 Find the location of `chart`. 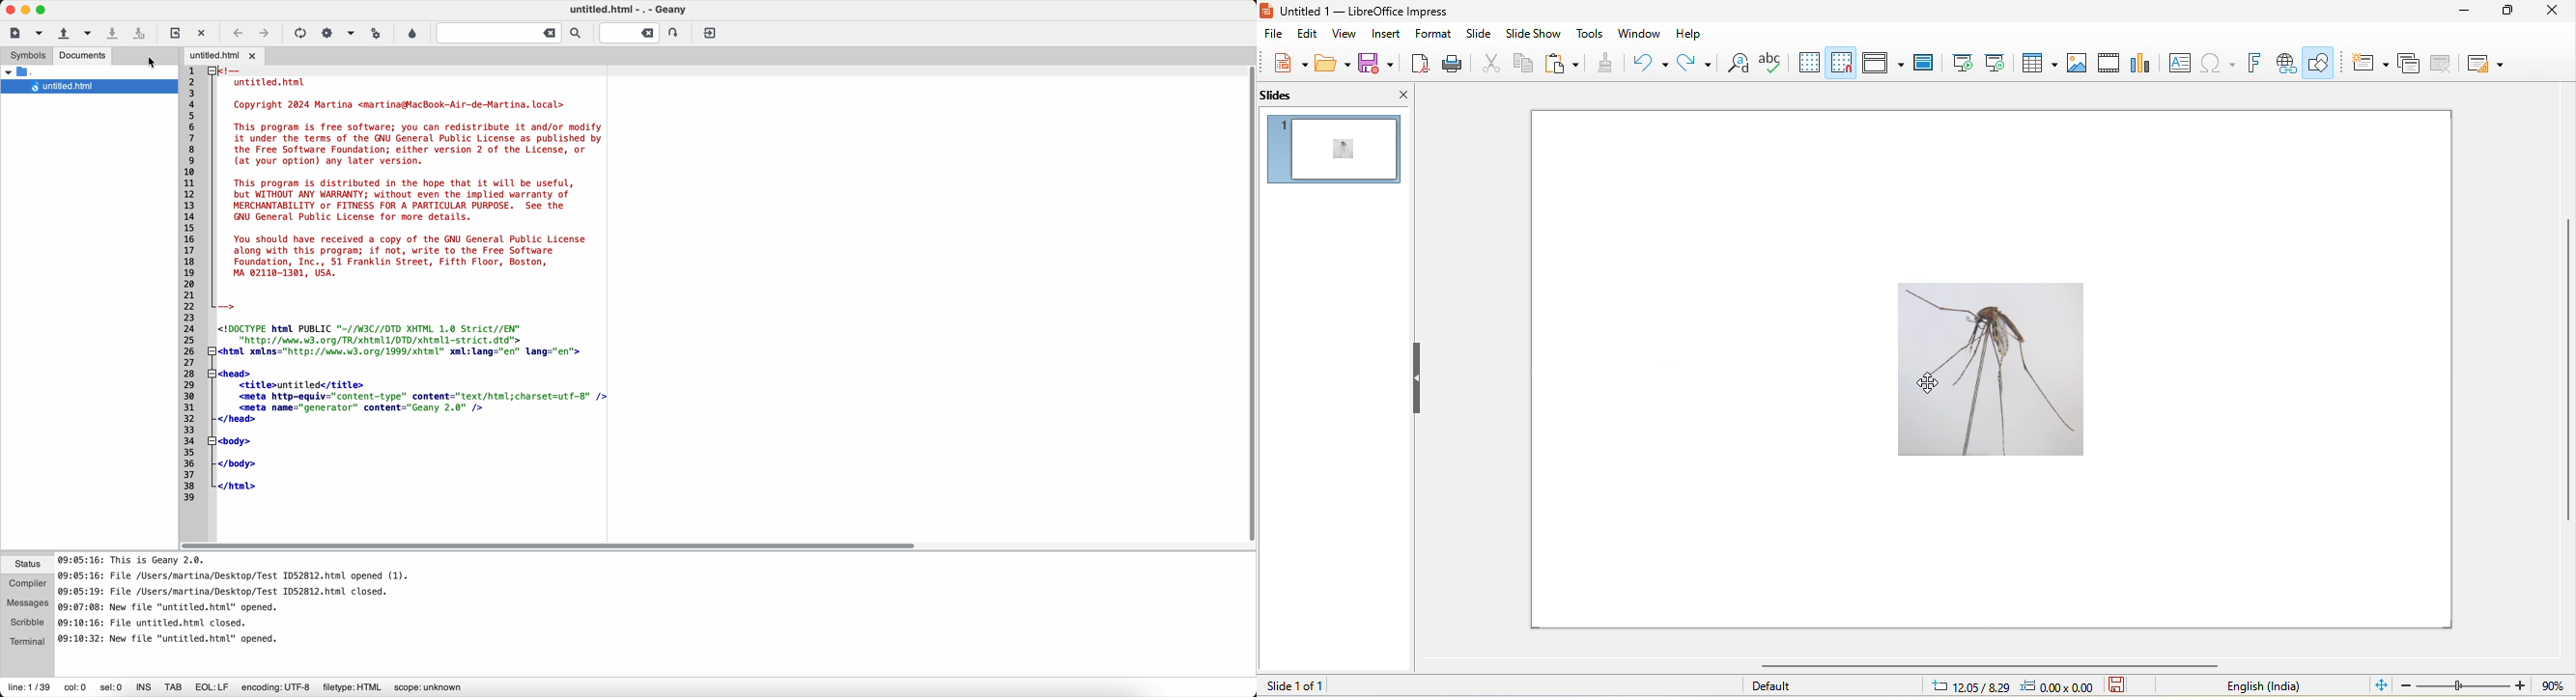

chart is located at coordinates (2140, 64).